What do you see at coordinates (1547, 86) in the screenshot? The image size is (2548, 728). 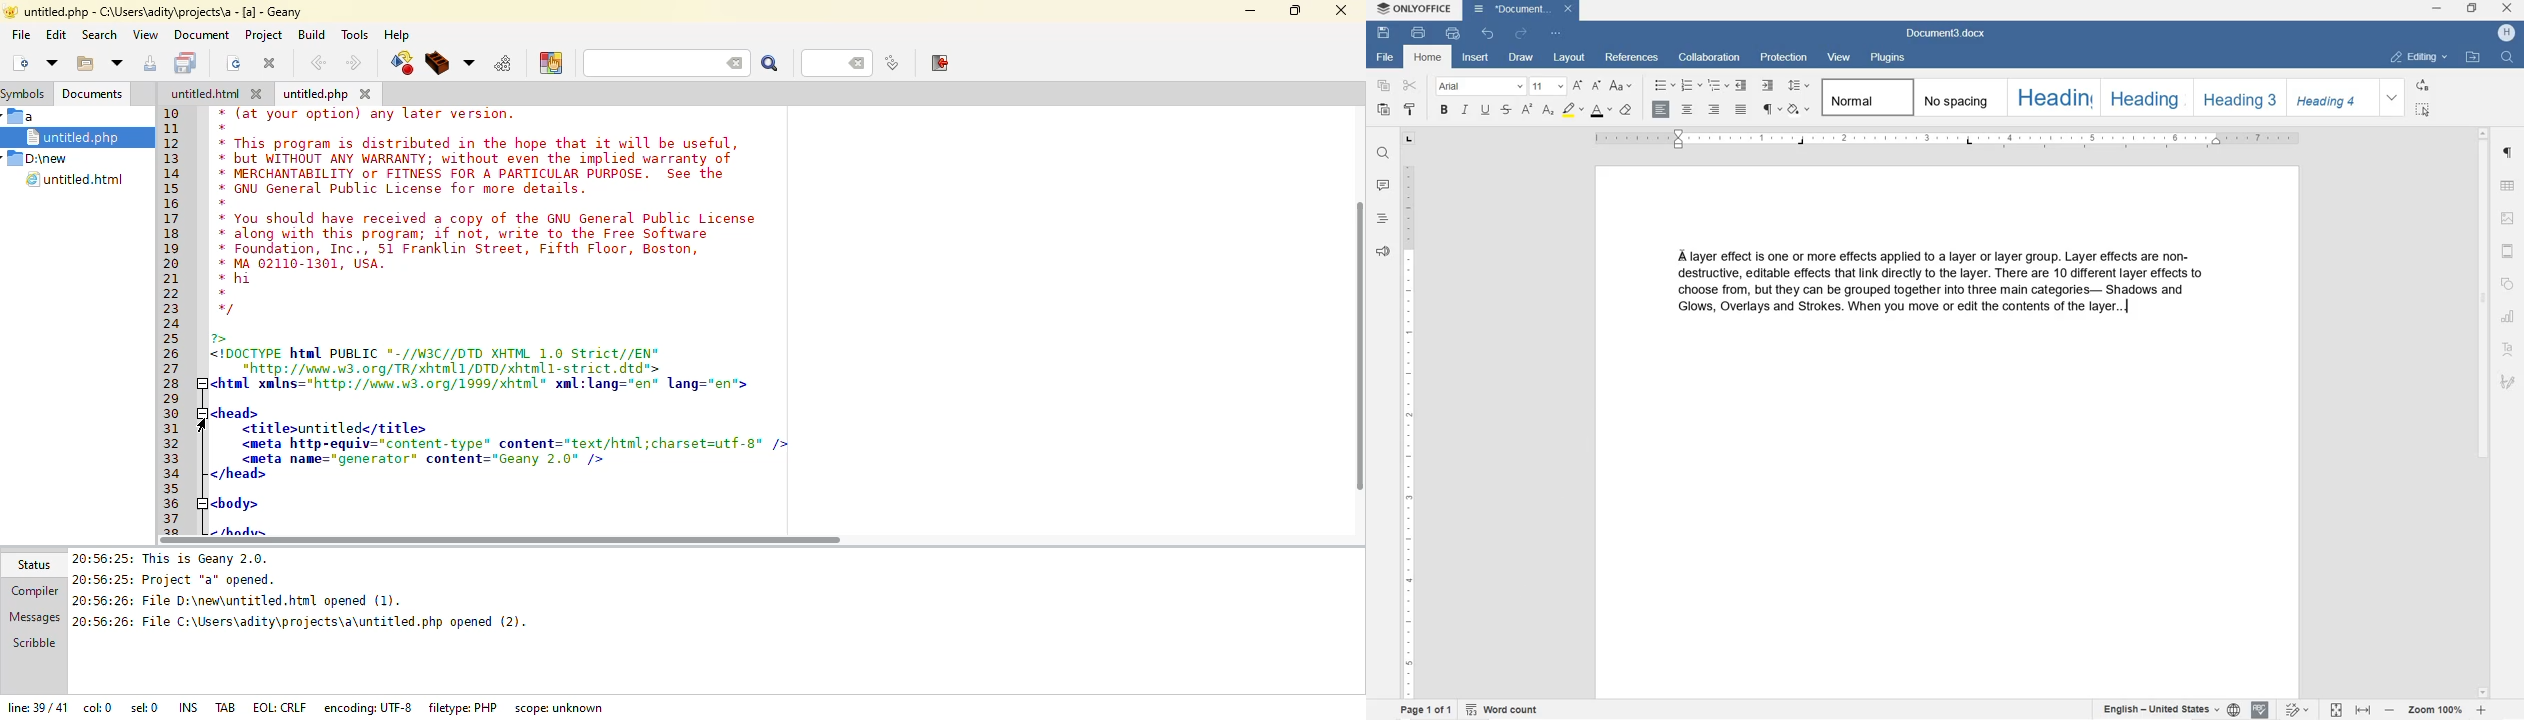 I see `FONT SIZE` at bounding box center [1547, 86].